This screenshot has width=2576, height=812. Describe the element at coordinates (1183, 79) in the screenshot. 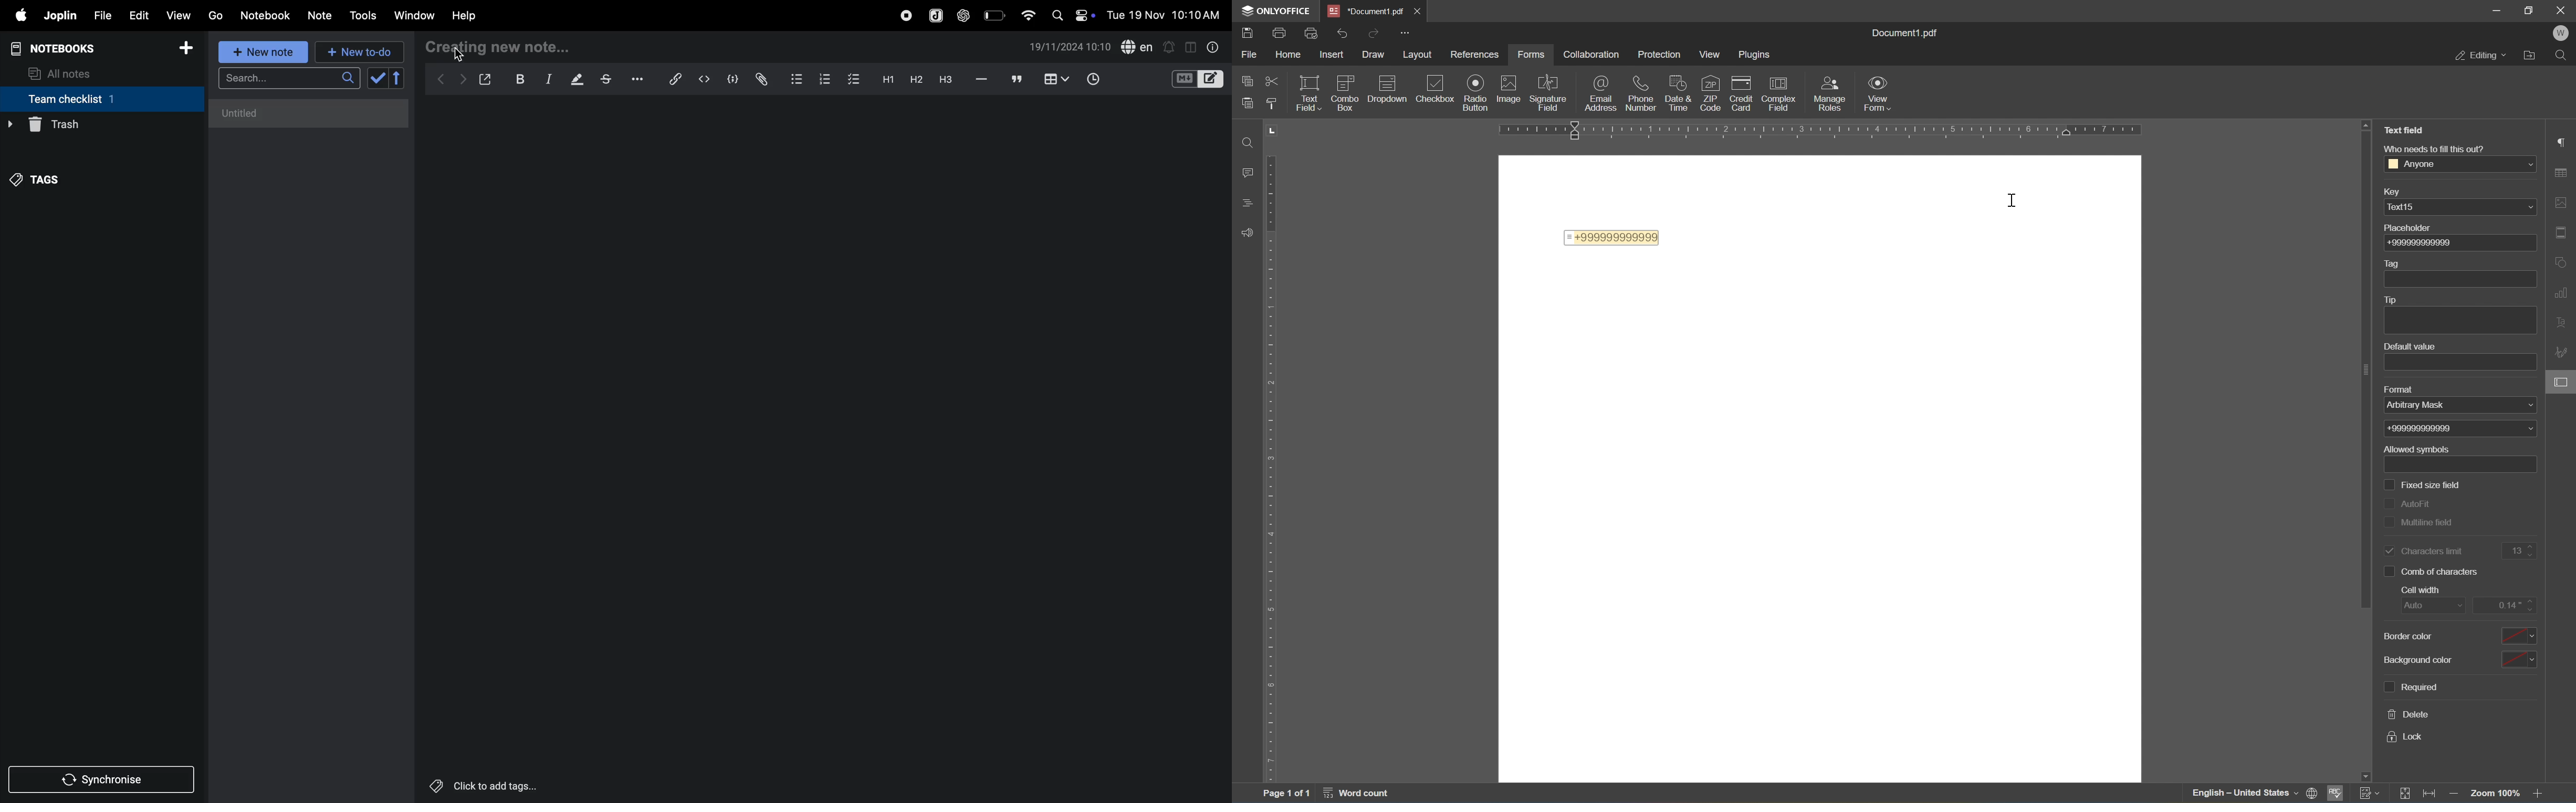

I see `M+` at that location.